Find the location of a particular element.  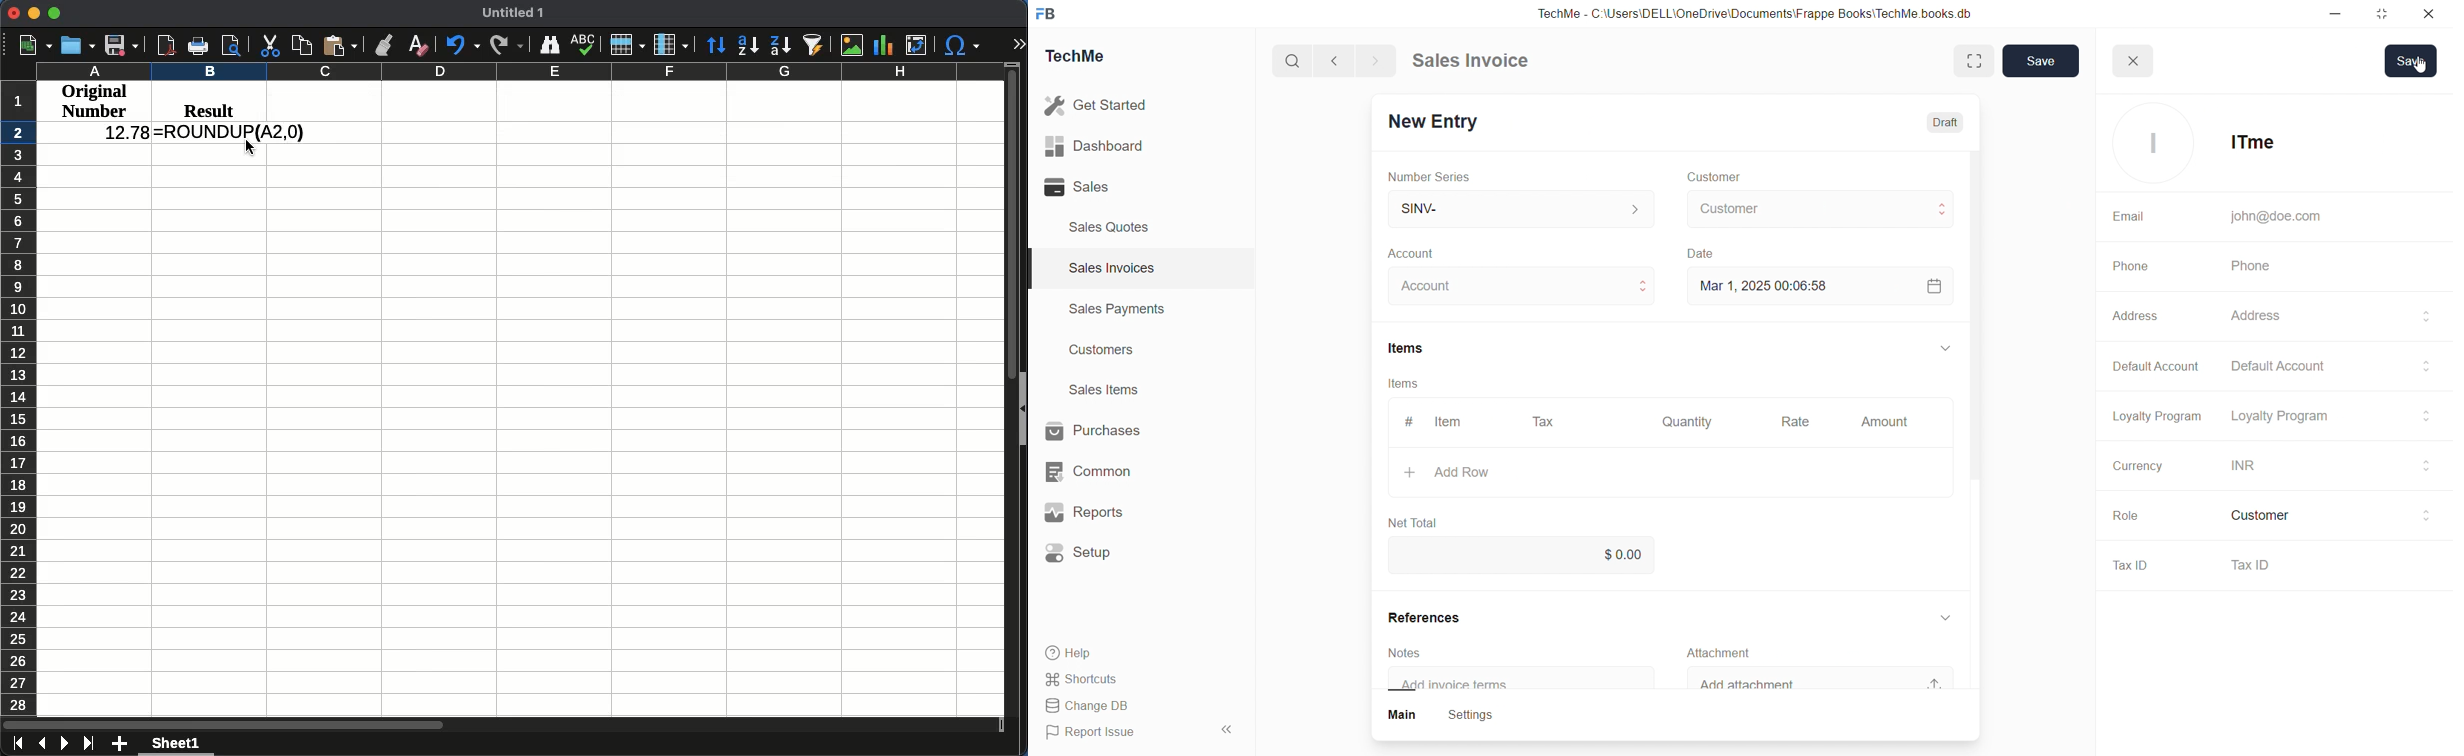

Address is located at coordinates (2132, 318).